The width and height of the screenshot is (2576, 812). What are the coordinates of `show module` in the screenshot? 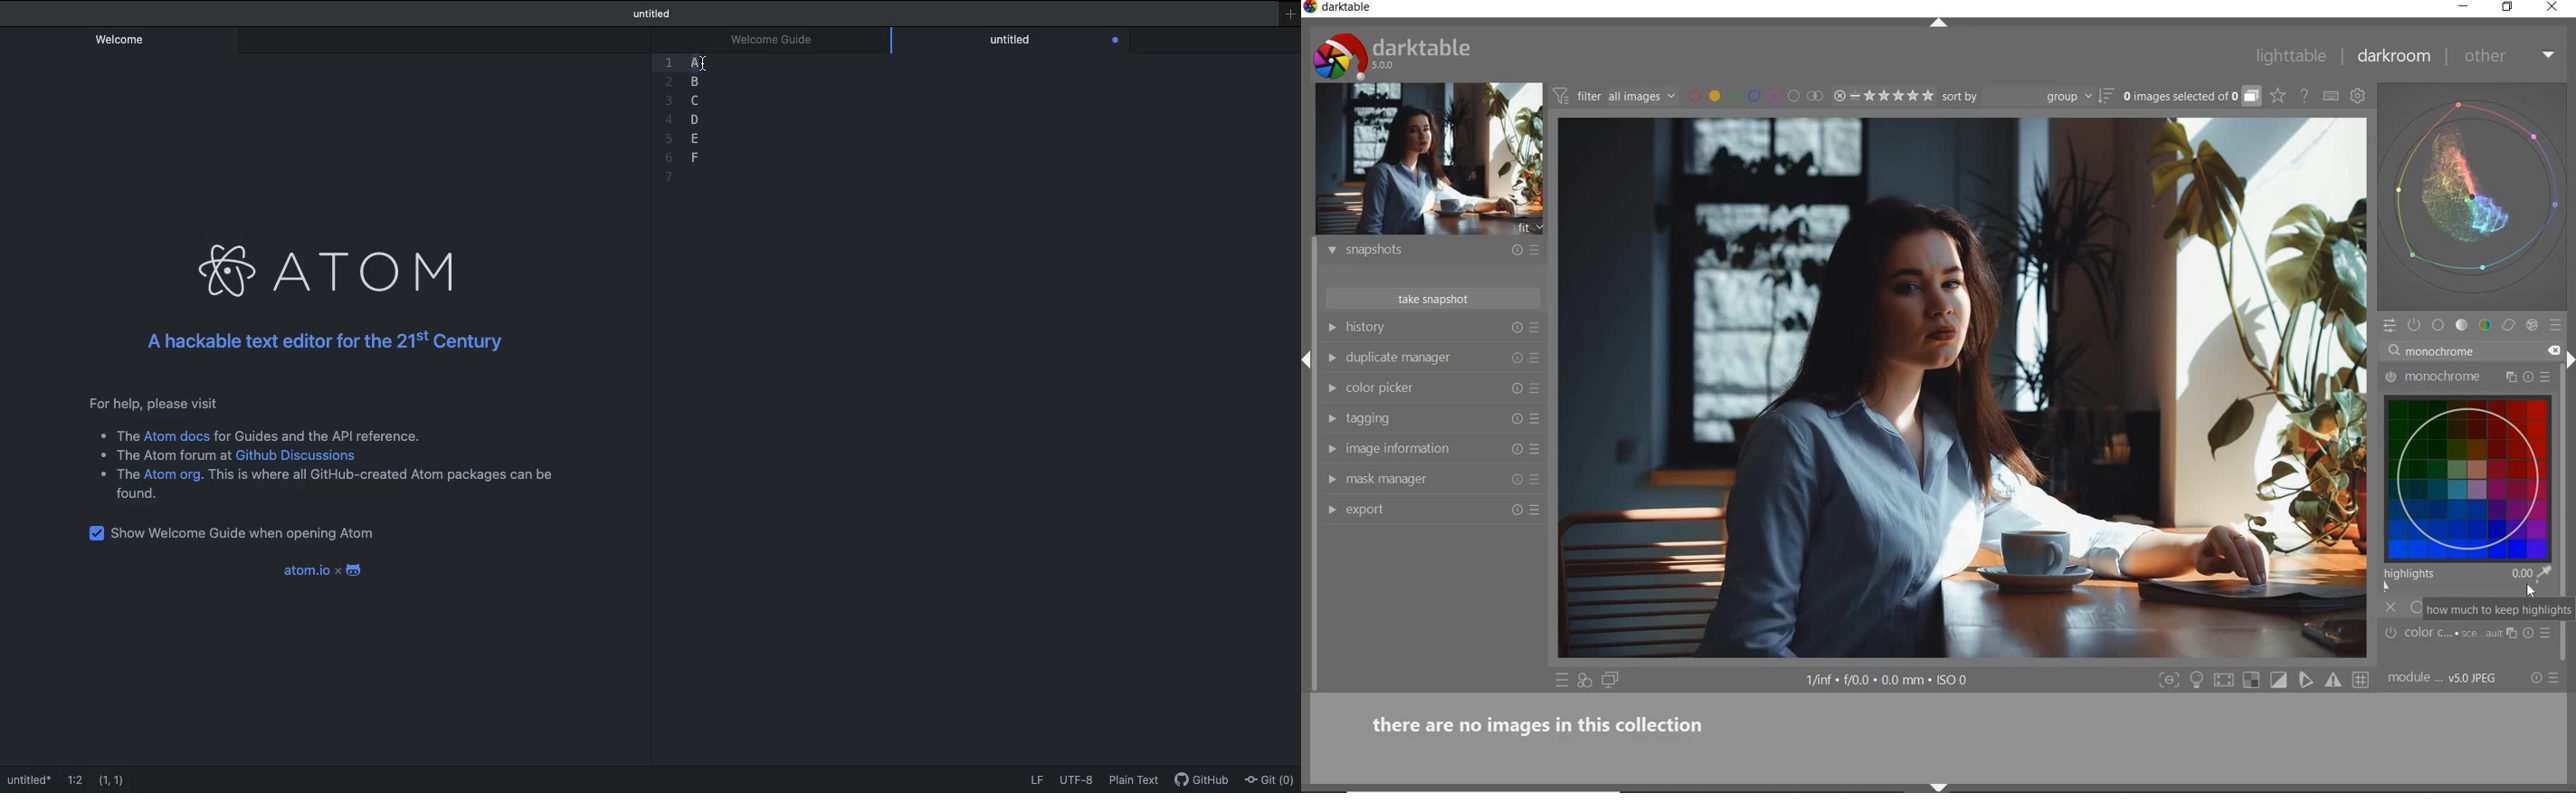 It's located at (1330, 251).